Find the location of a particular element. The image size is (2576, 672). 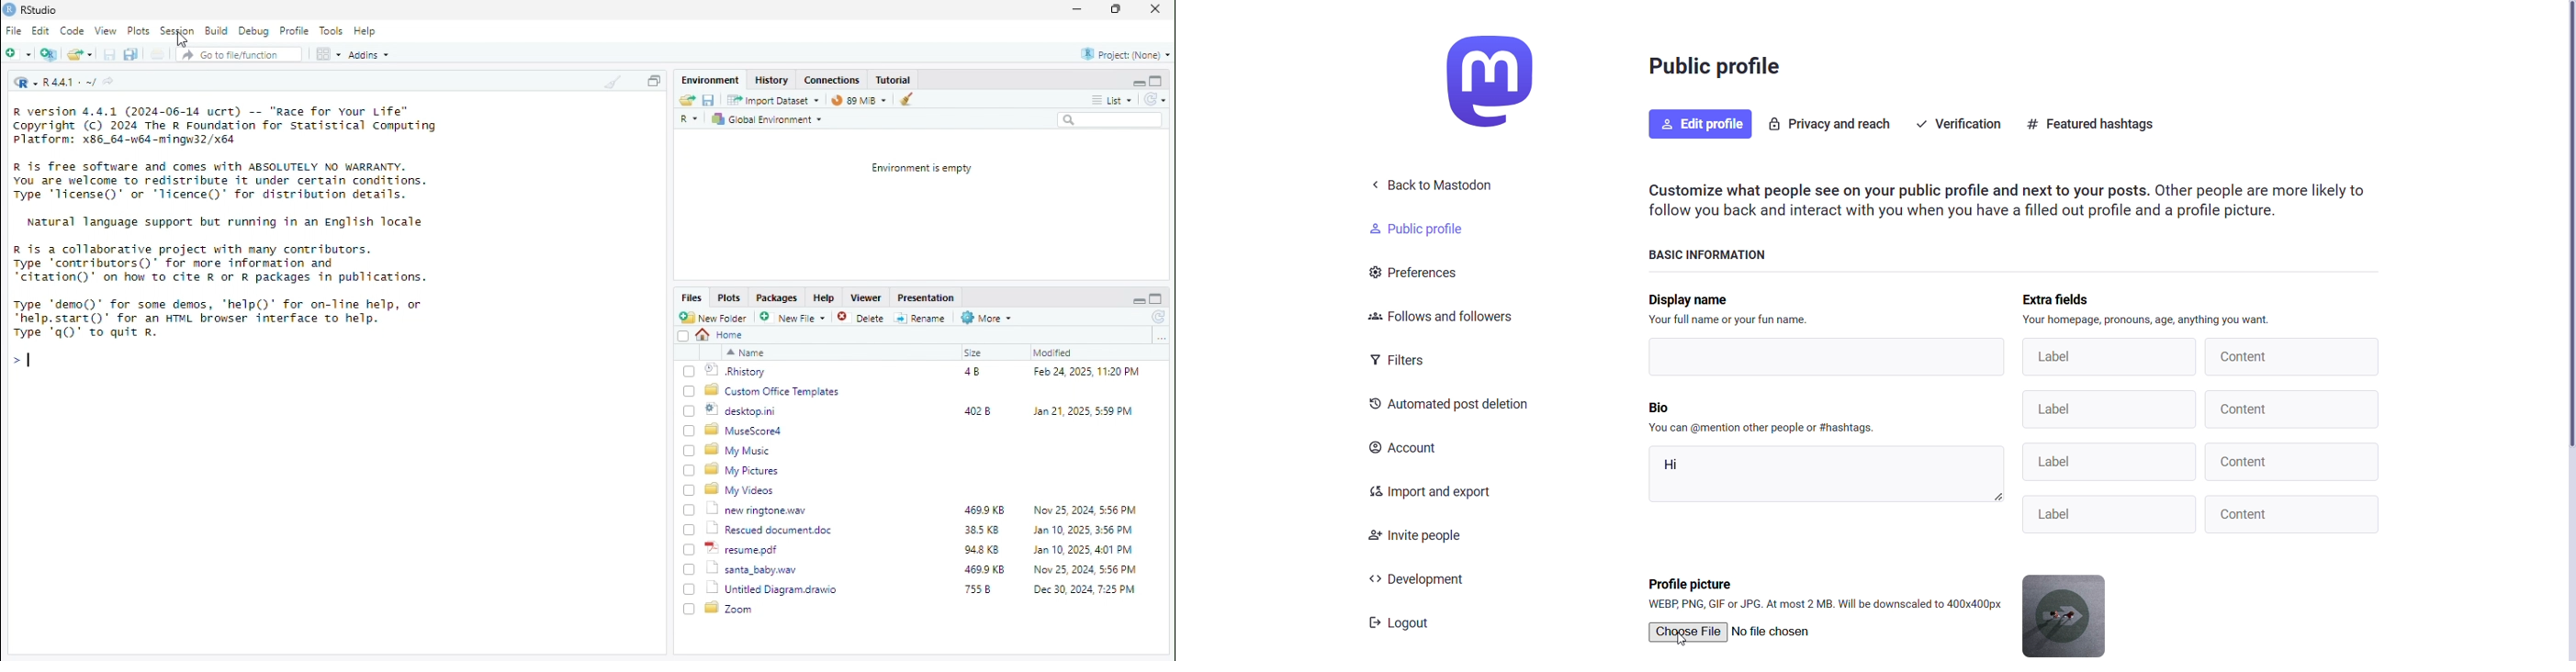

Natural language support but running in an English locale is located at coordinates (226, 222).